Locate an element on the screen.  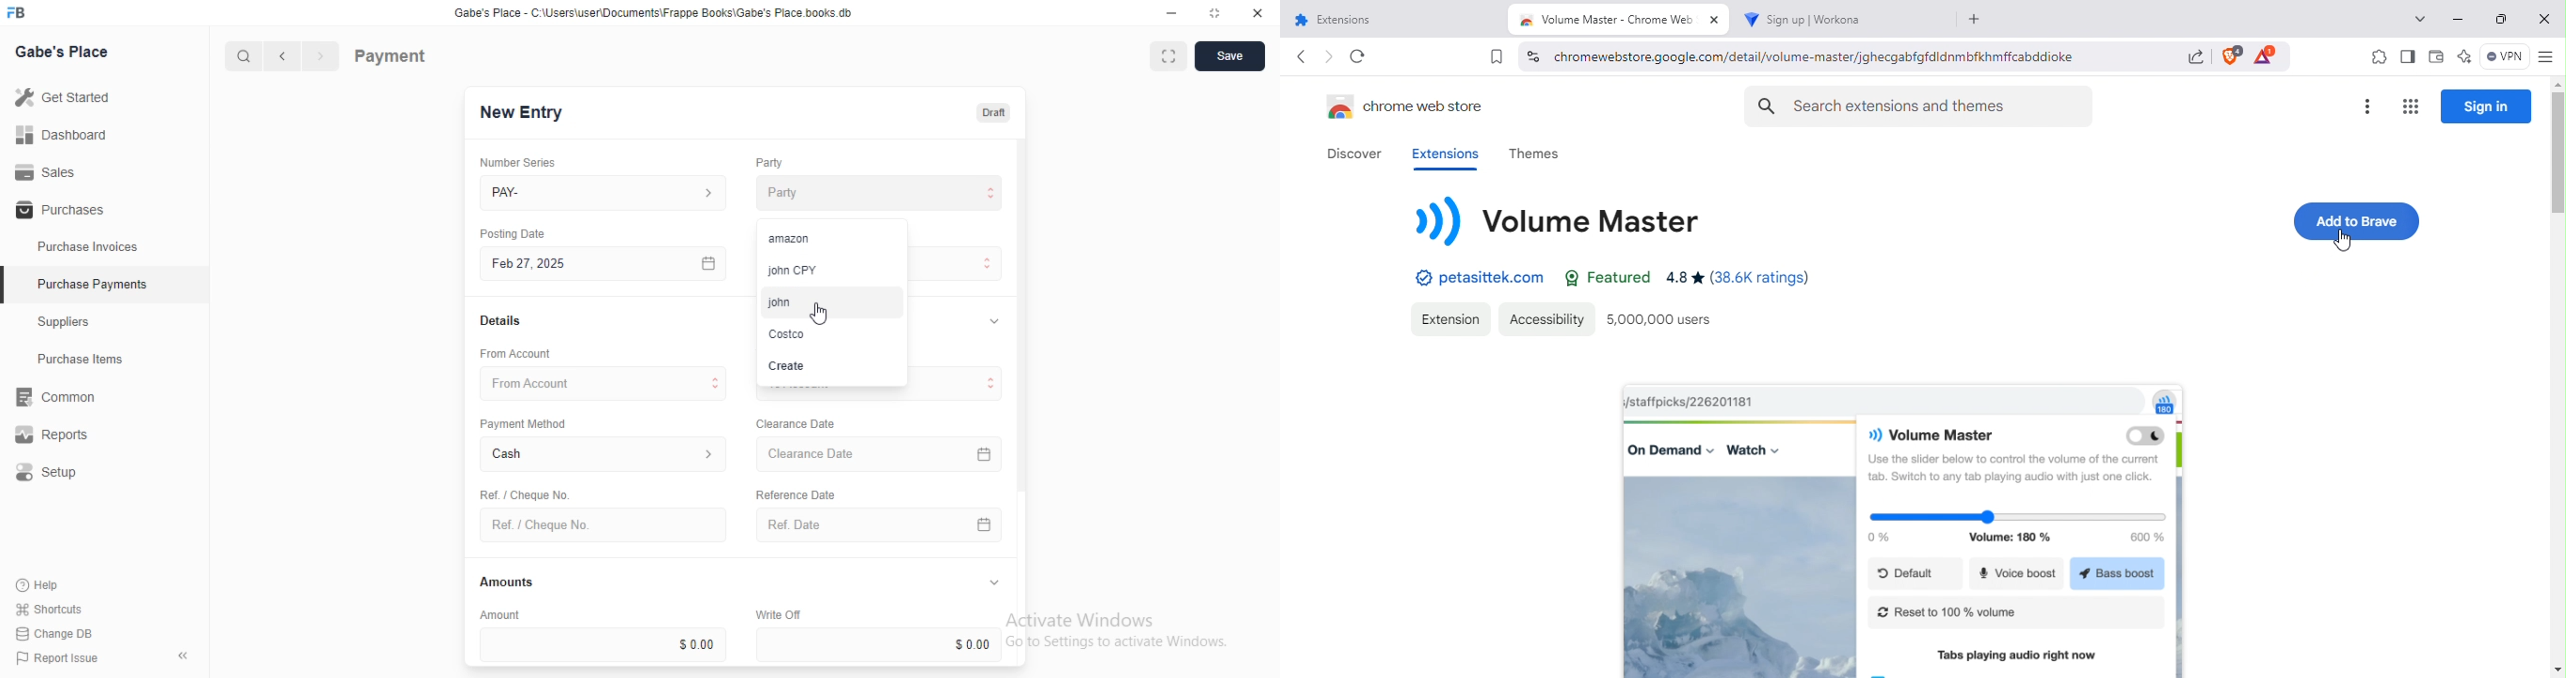
Draft is located at coordinates (990, 111).